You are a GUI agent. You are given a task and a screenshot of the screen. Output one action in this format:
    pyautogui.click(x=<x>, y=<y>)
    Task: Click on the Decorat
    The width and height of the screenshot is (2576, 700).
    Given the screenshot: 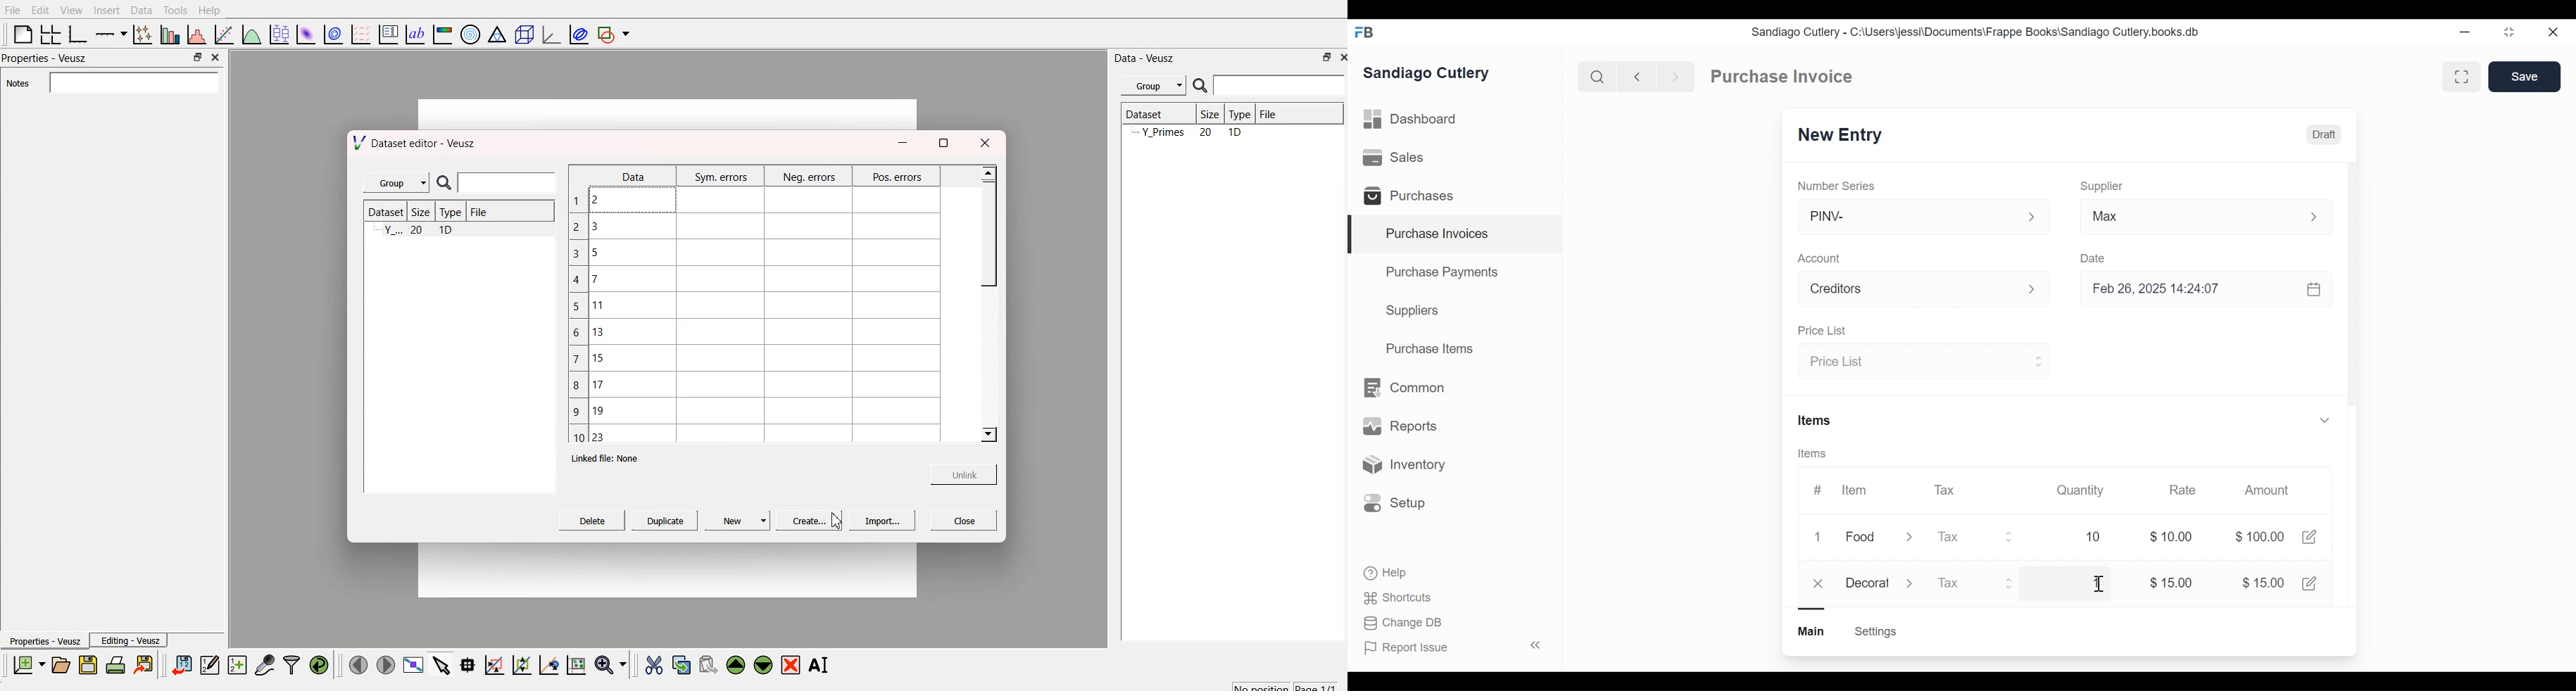 What is the action you would take?
    pyautogui.click(x=1868, y=581)
    